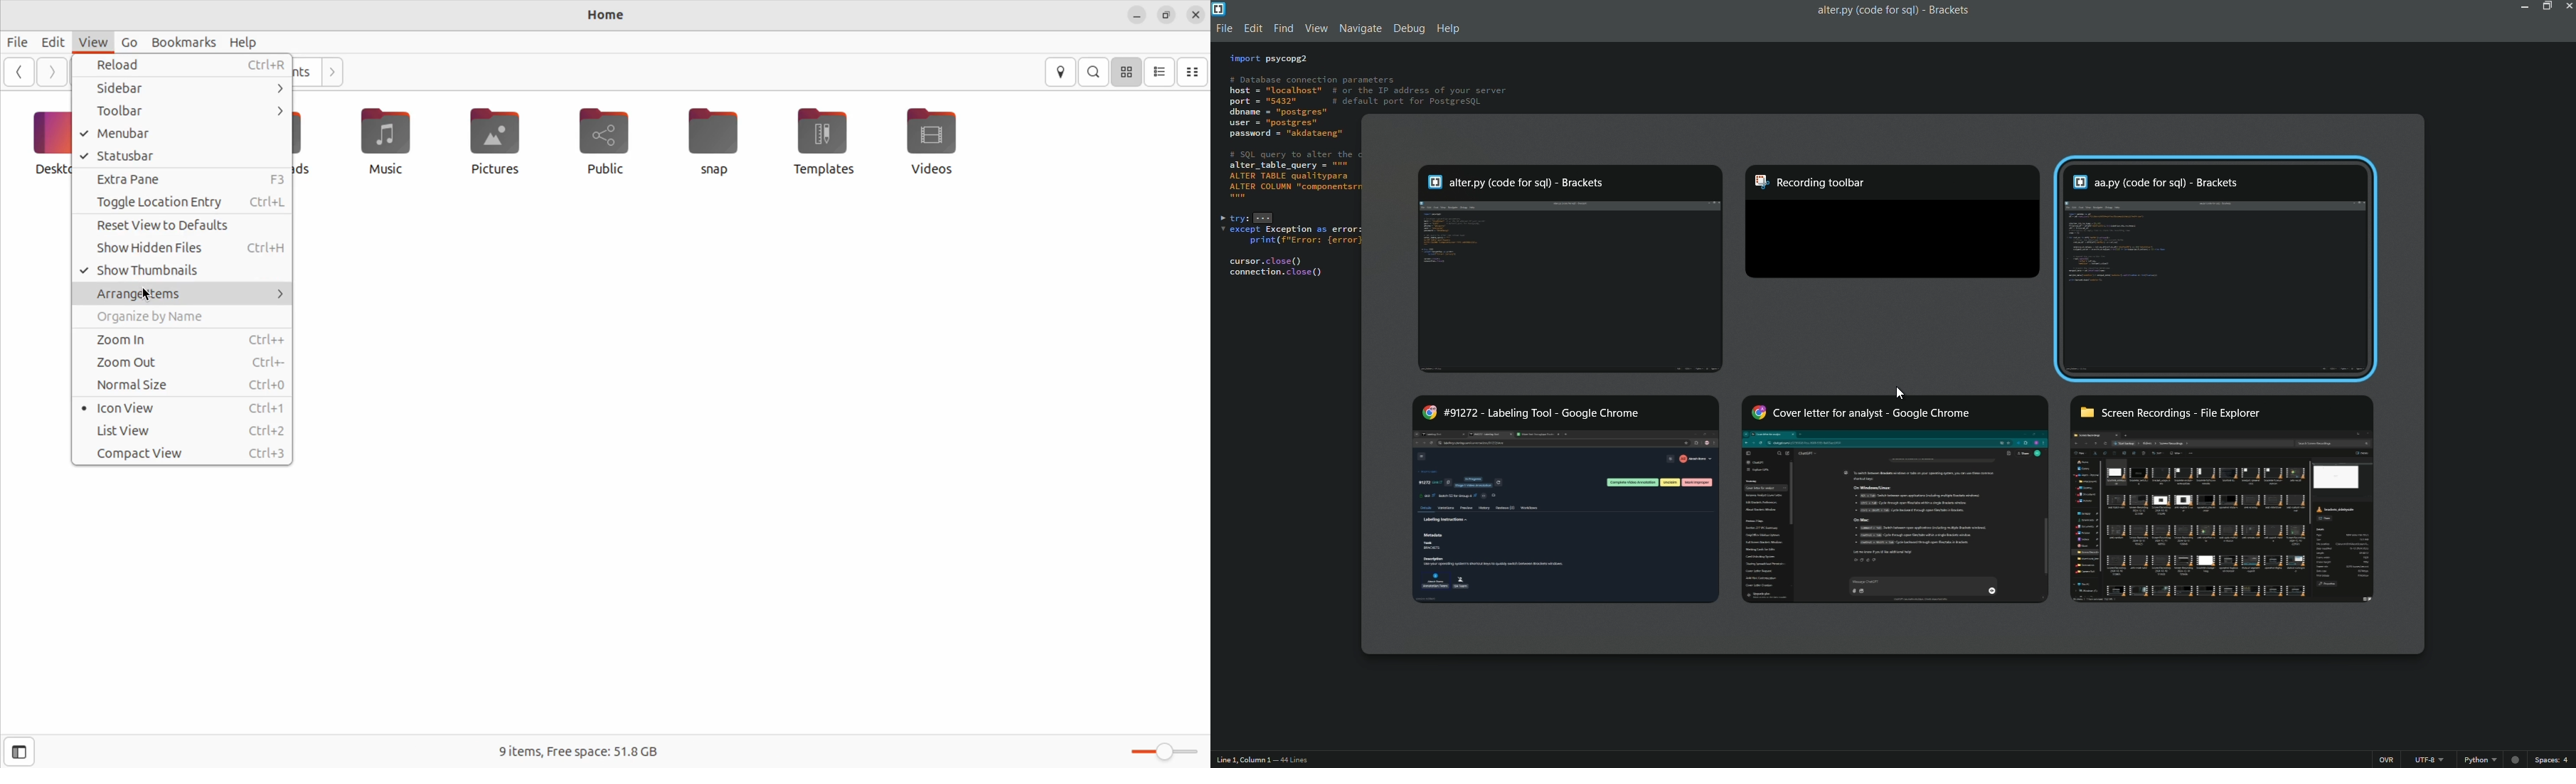 The image size is (2576, 784). I want to click on python, so click(2476, 760).